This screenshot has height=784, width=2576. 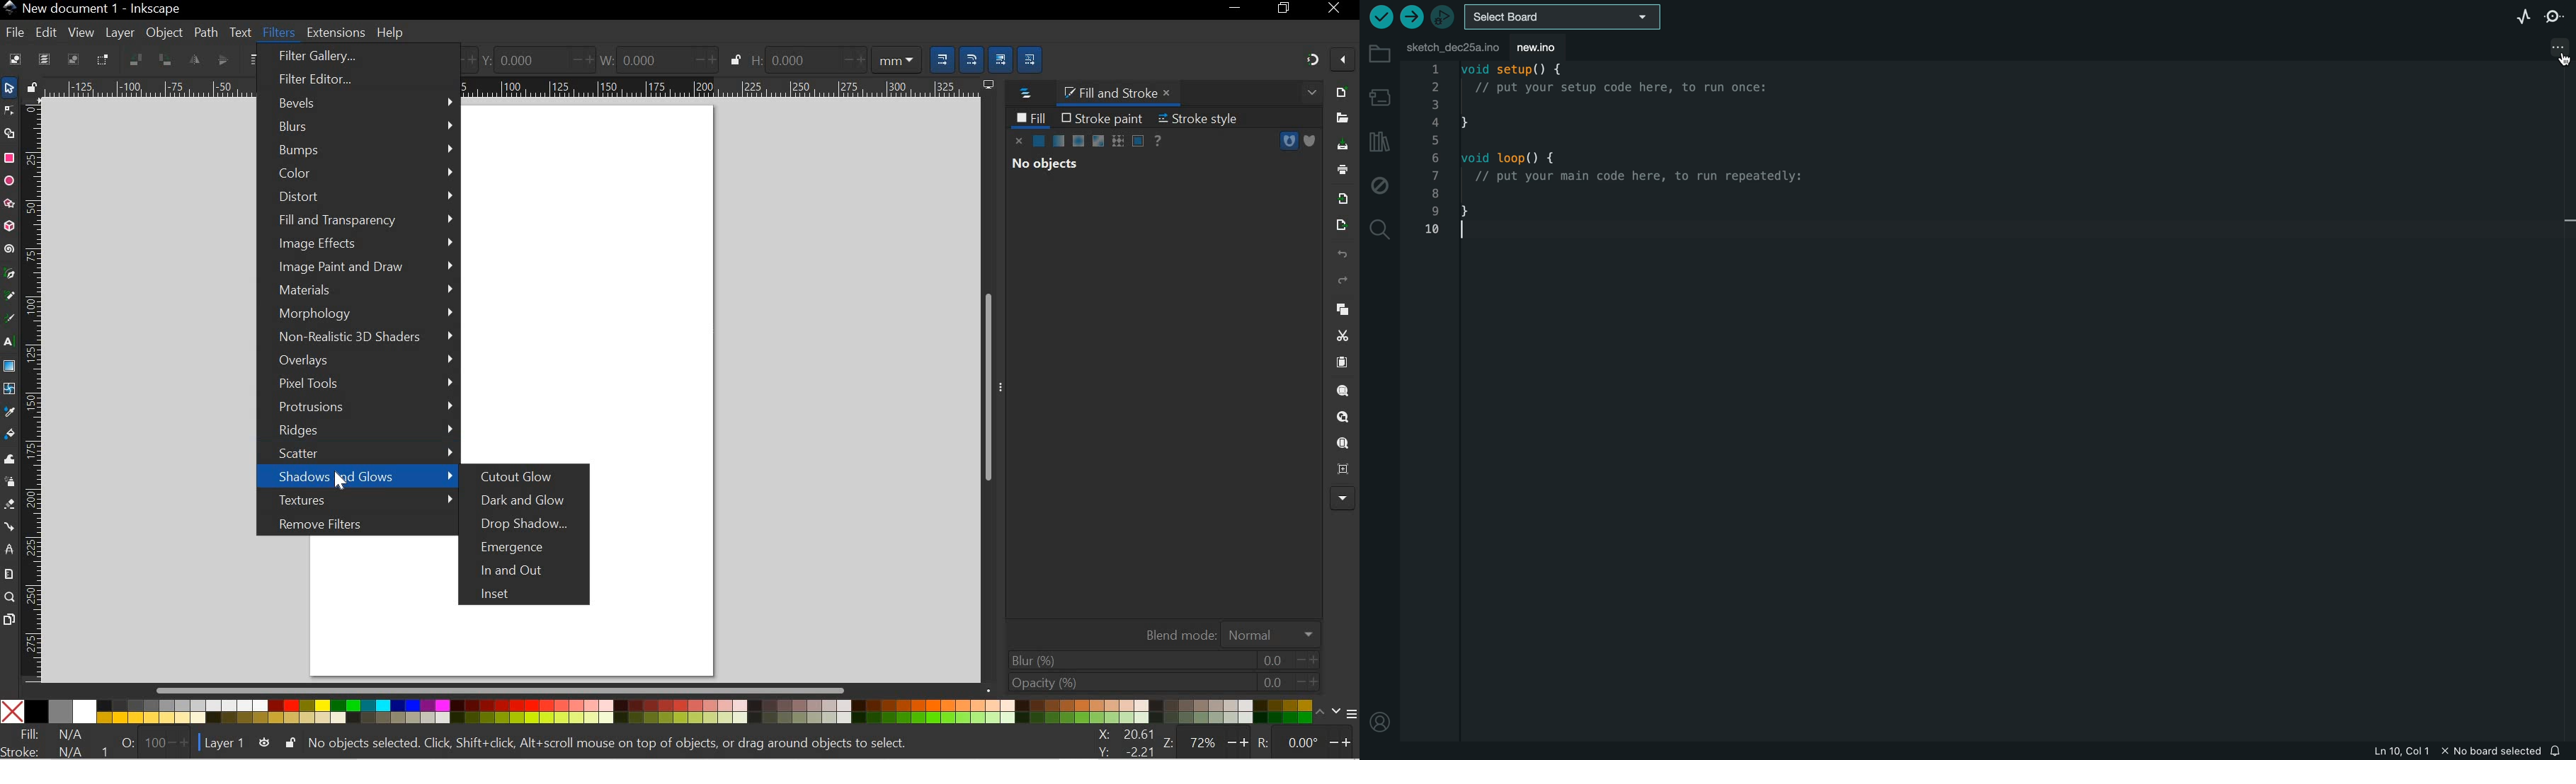 I want to click on BEVELS, so click(x=359, y=102).